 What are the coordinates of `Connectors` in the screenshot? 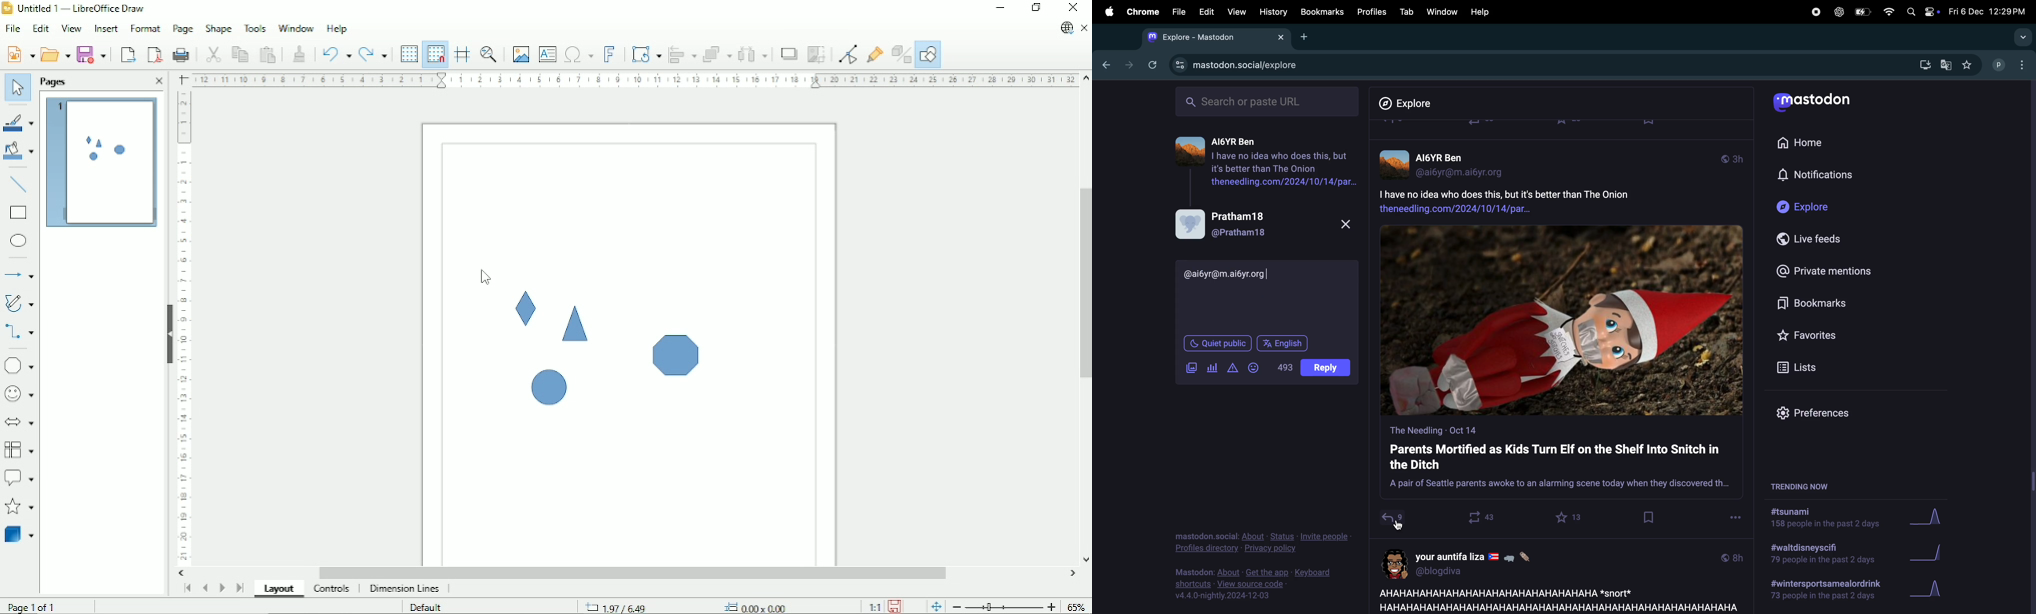 It's located at (20, 333).